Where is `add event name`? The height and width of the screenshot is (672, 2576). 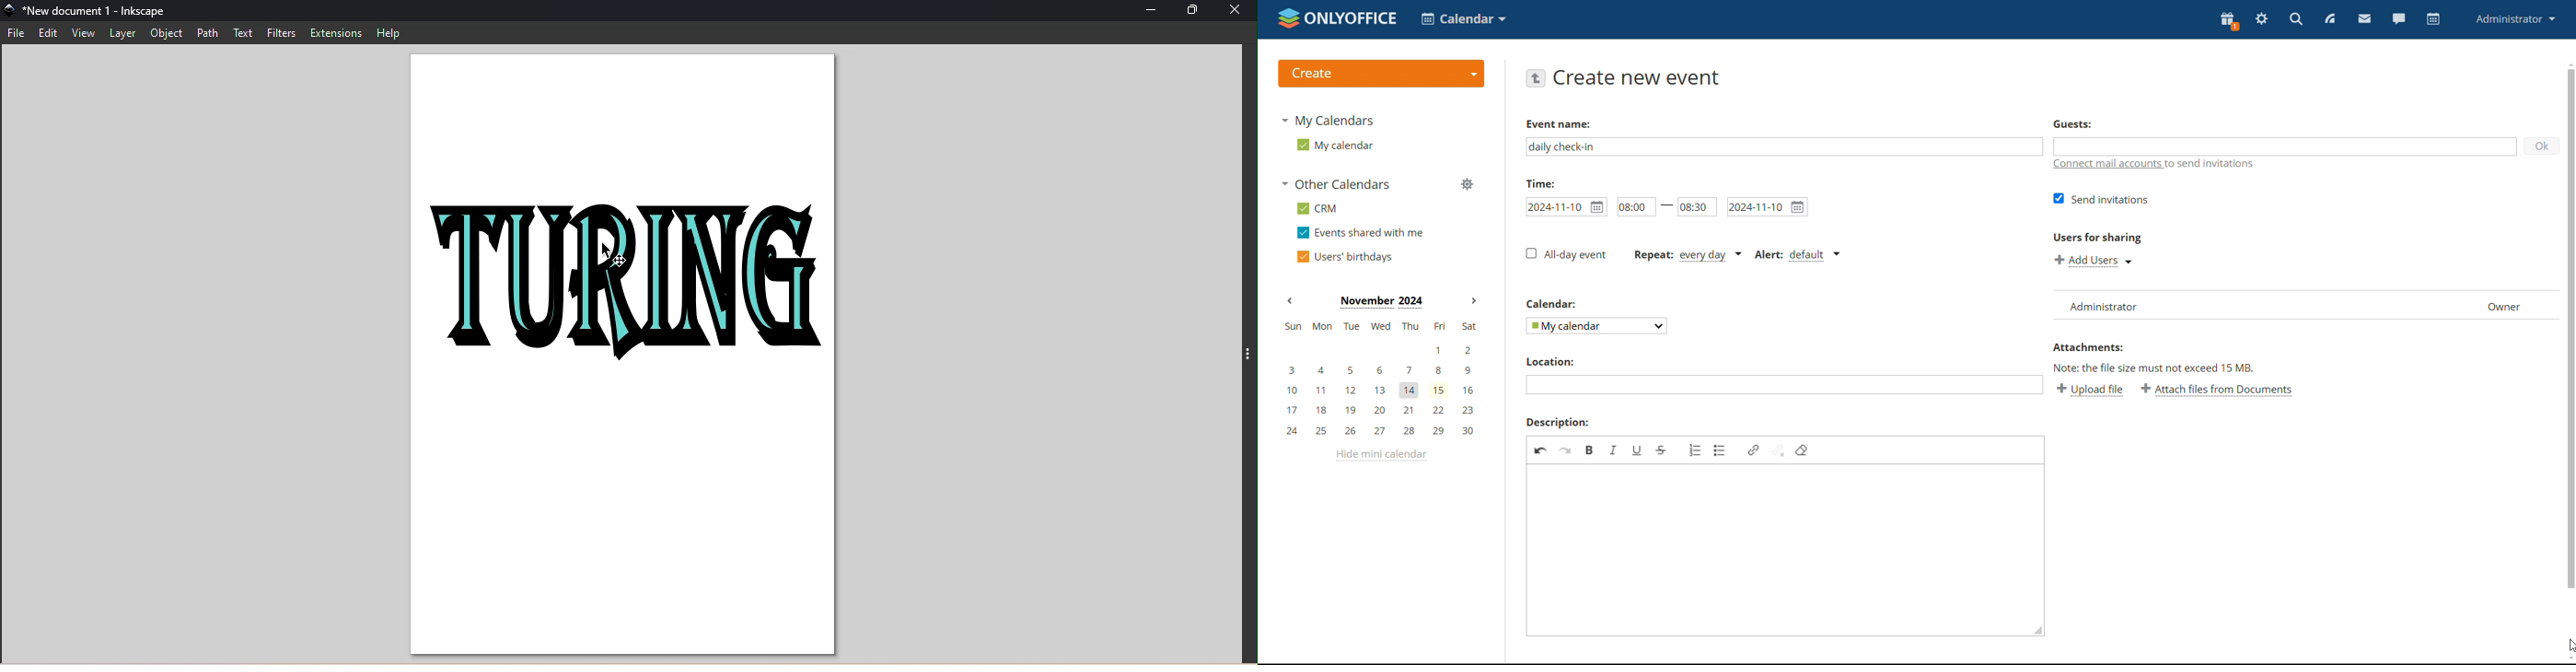 add event name is located at coordinates (1784, 146).